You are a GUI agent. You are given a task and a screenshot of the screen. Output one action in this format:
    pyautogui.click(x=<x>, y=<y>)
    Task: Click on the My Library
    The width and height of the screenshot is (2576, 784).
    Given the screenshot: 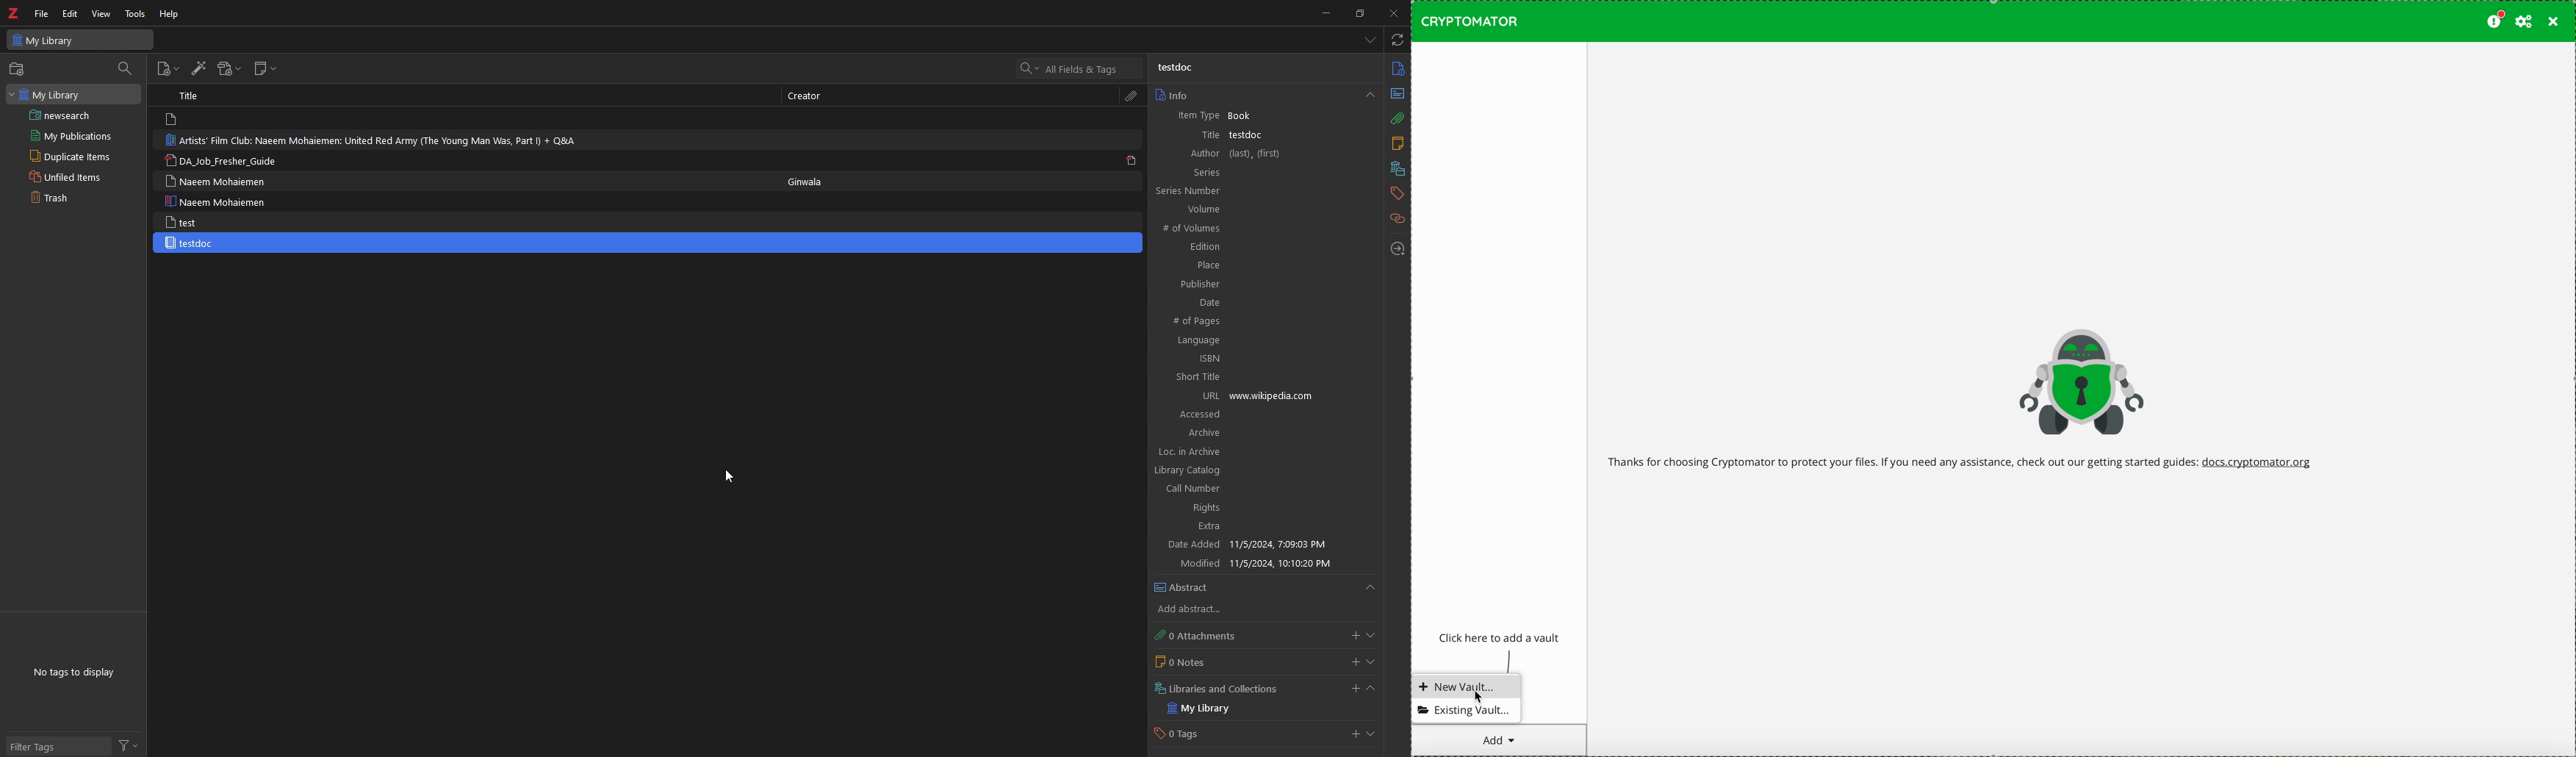 What is the action you would take?
    pyautogui.click(x=80, y=40)
    